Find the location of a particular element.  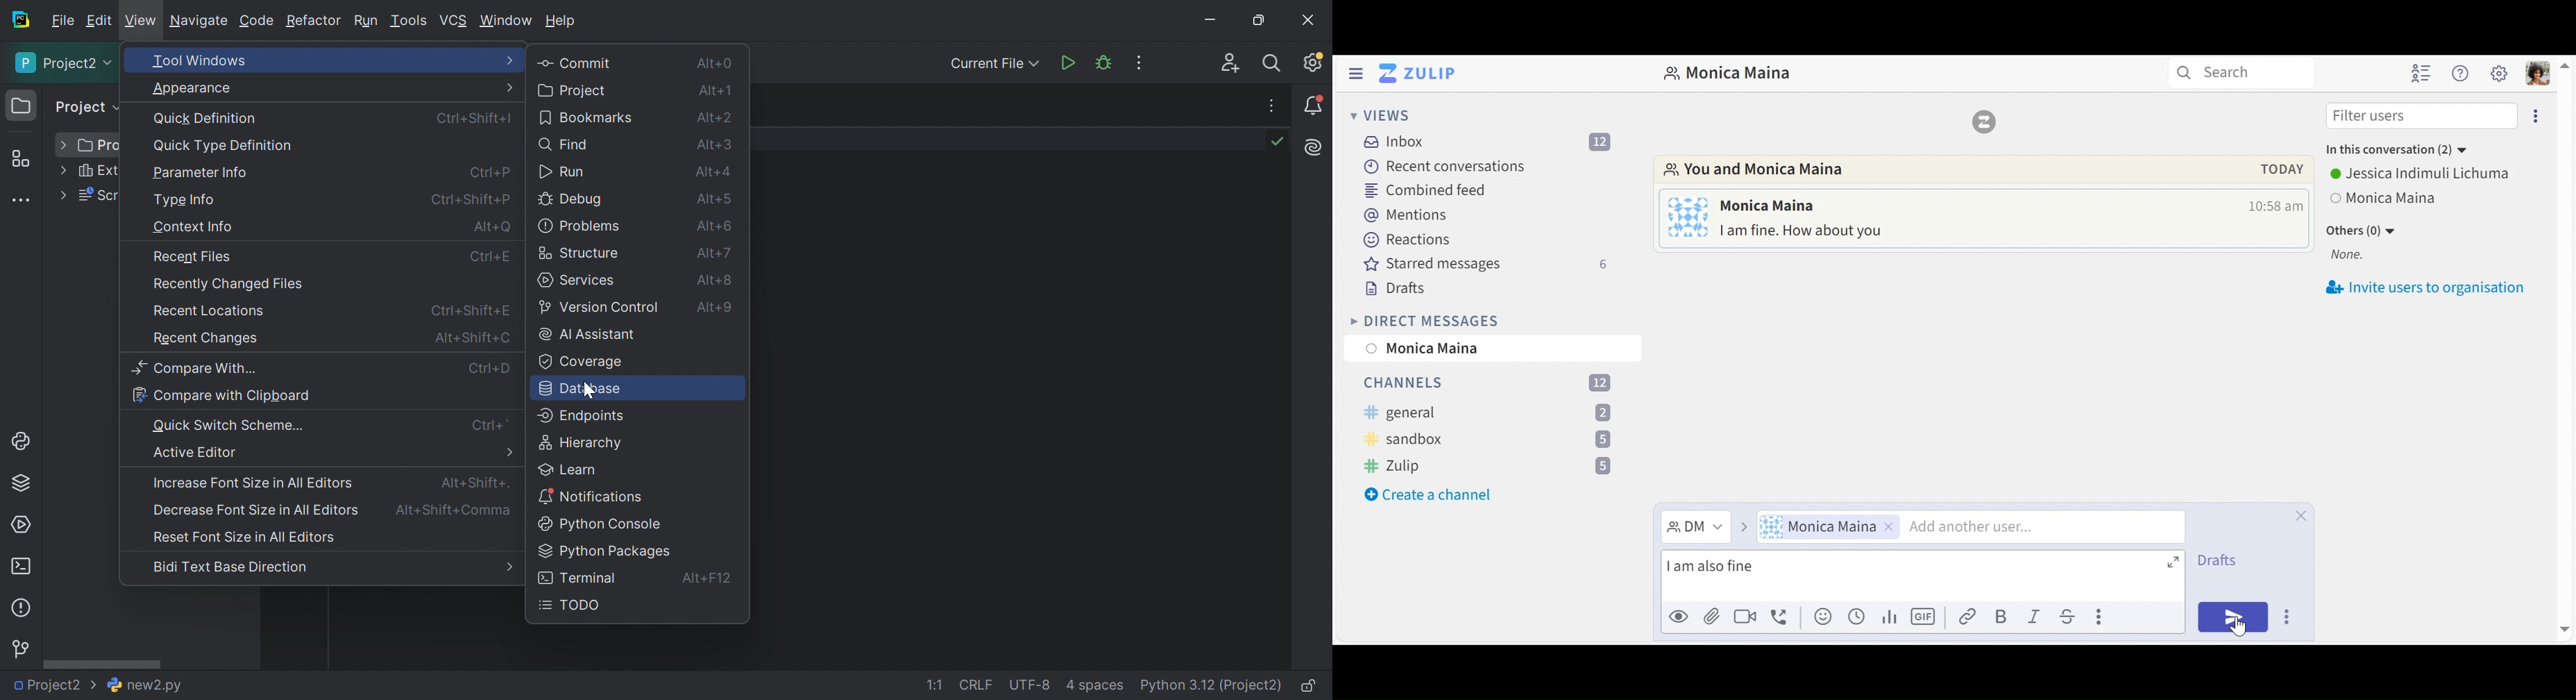

Help user is located at coordinates (2461, 73).